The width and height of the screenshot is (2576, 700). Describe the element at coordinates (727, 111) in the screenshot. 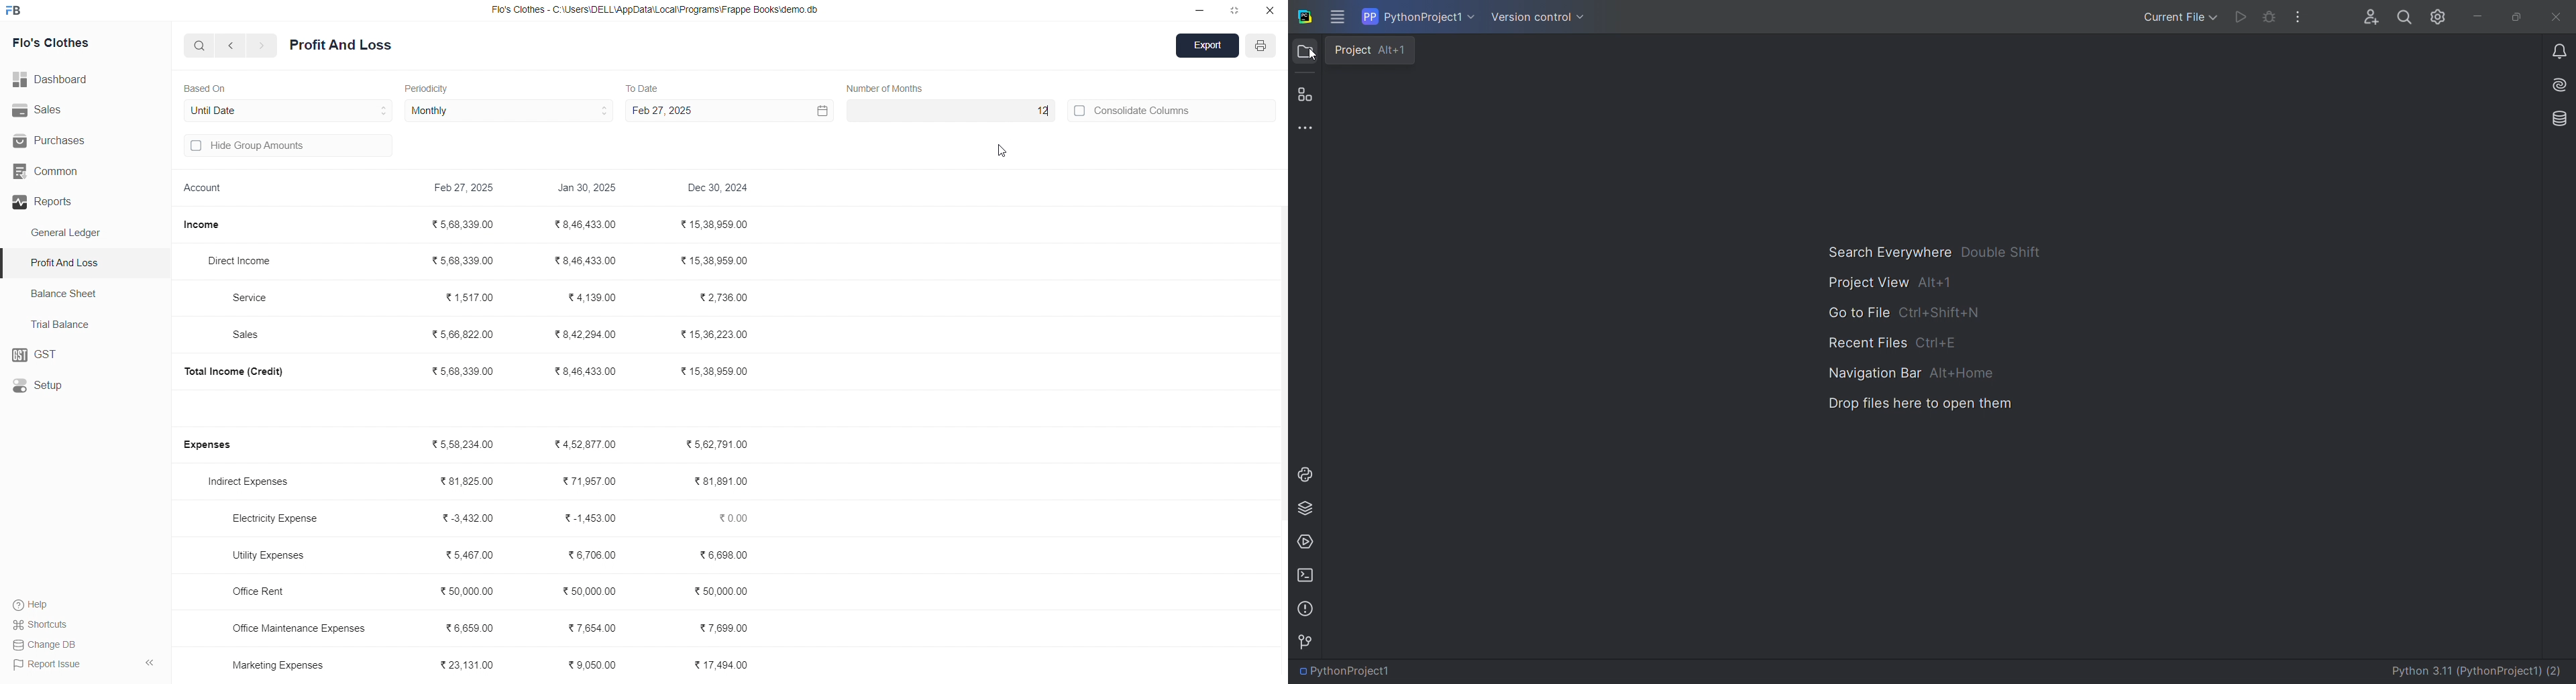

I see `Feb 27, 2025` at that location.